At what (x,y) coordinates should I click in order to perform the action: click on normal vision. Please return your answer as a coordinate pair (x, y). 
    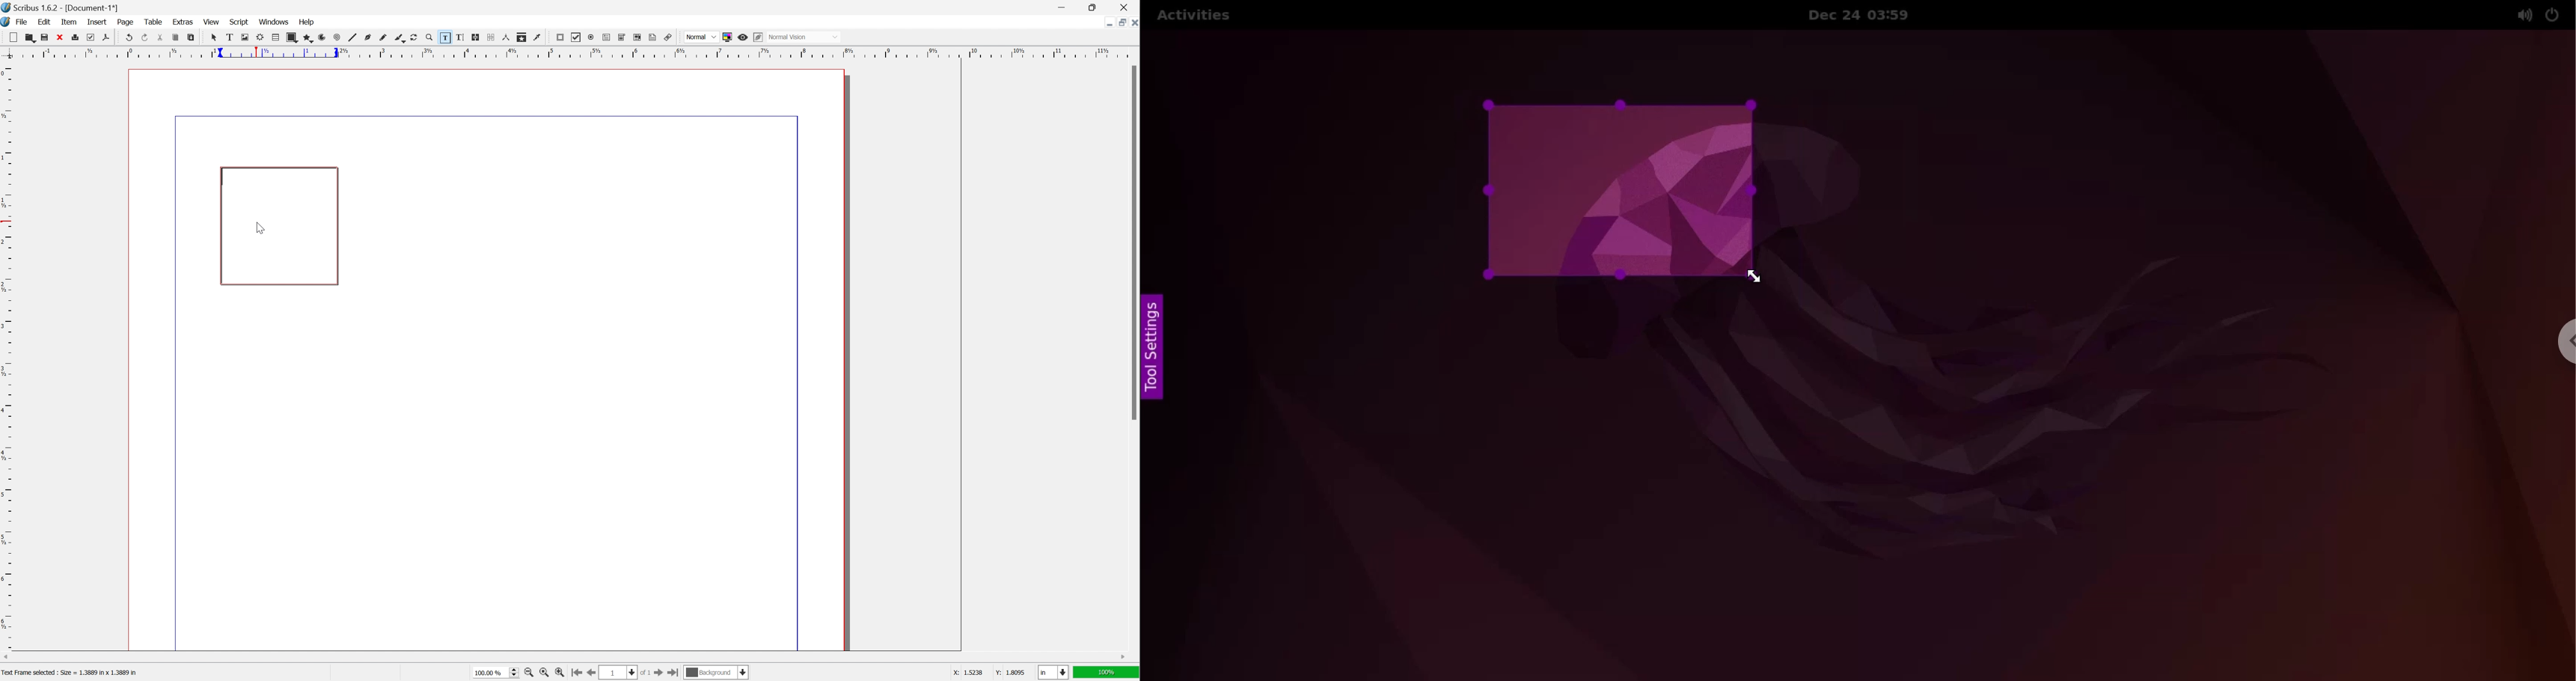
    Looking at the image, I should click on (804, 37).